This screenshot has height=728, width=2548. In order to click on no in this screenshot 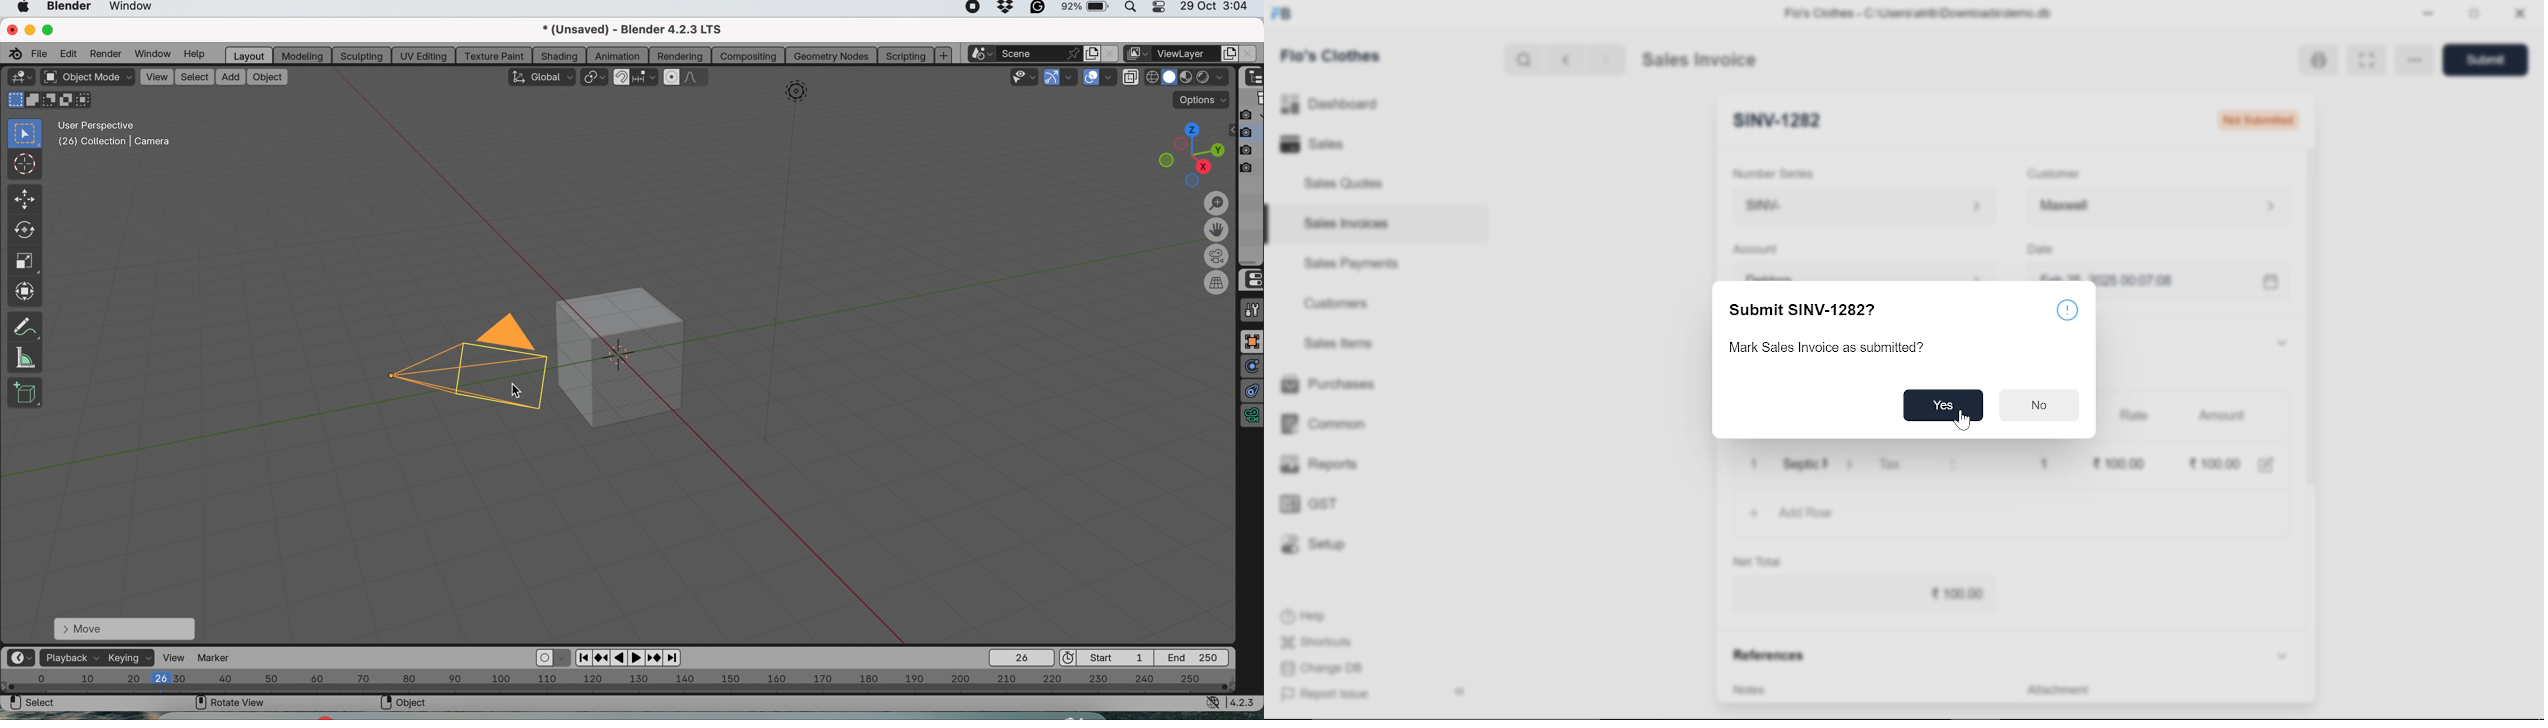, I will do `click(2038, 404)`.